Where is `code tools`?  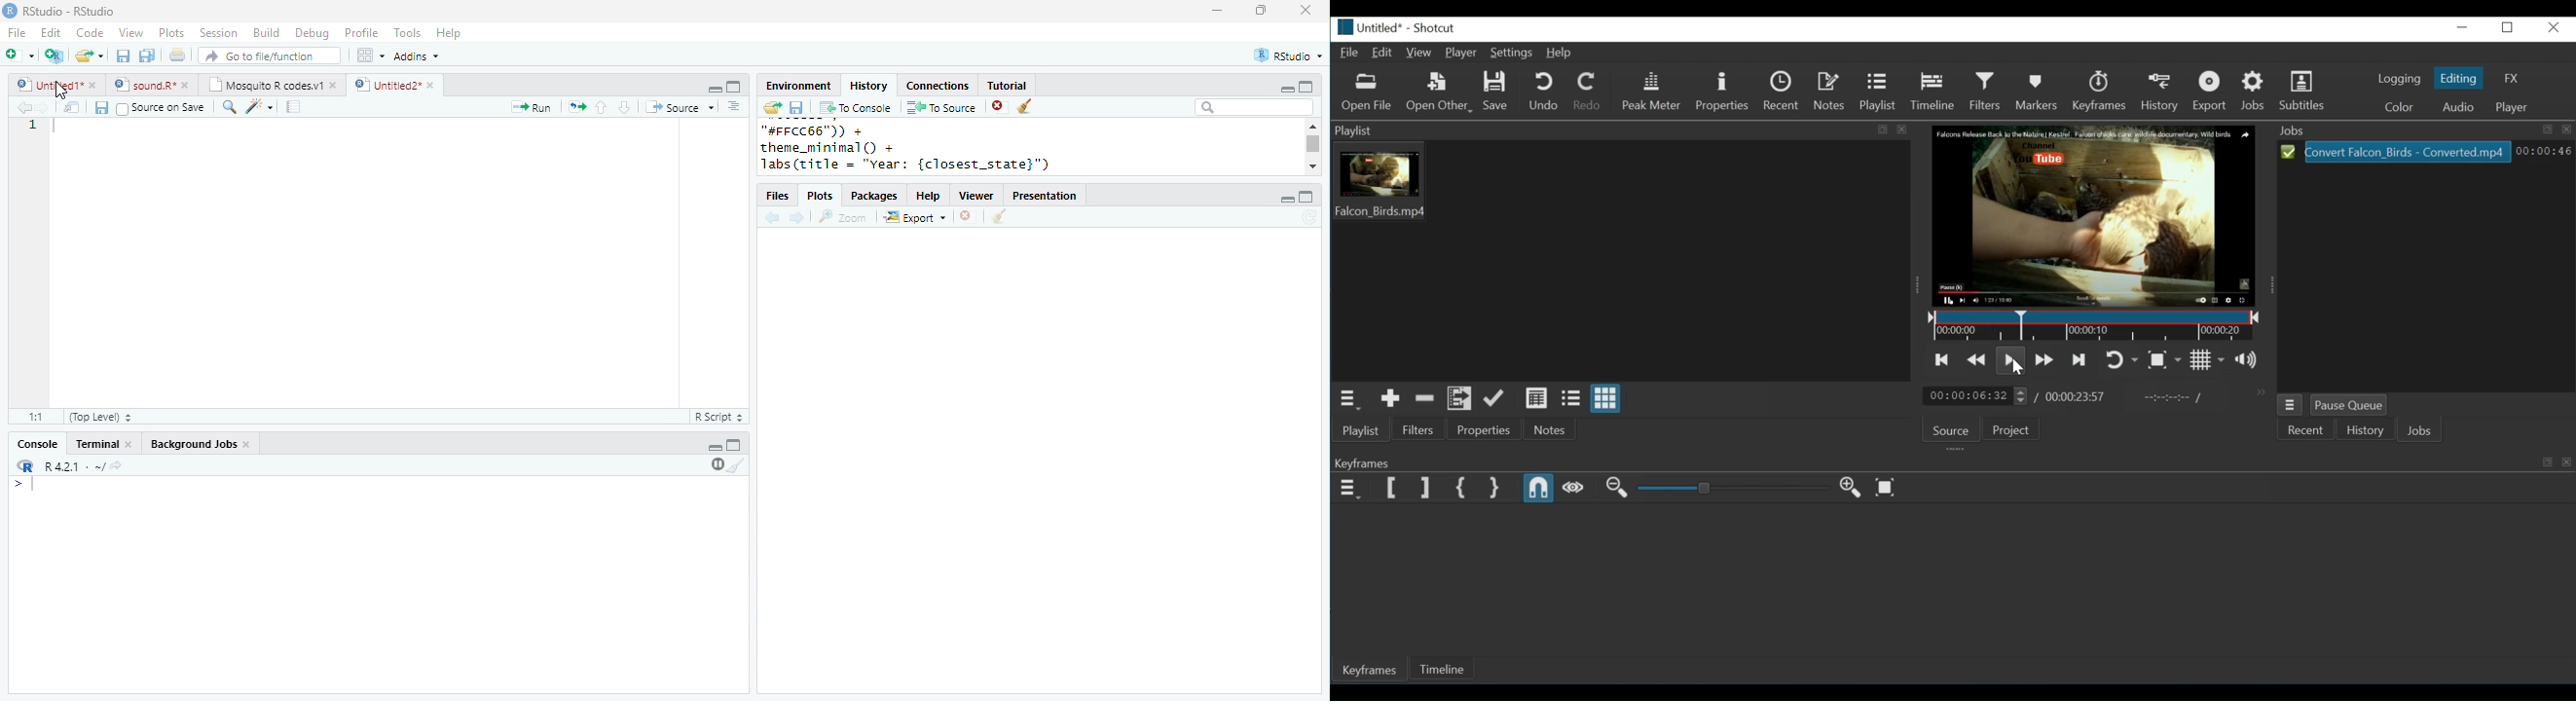 code tools is located at coordinates (259, 106).